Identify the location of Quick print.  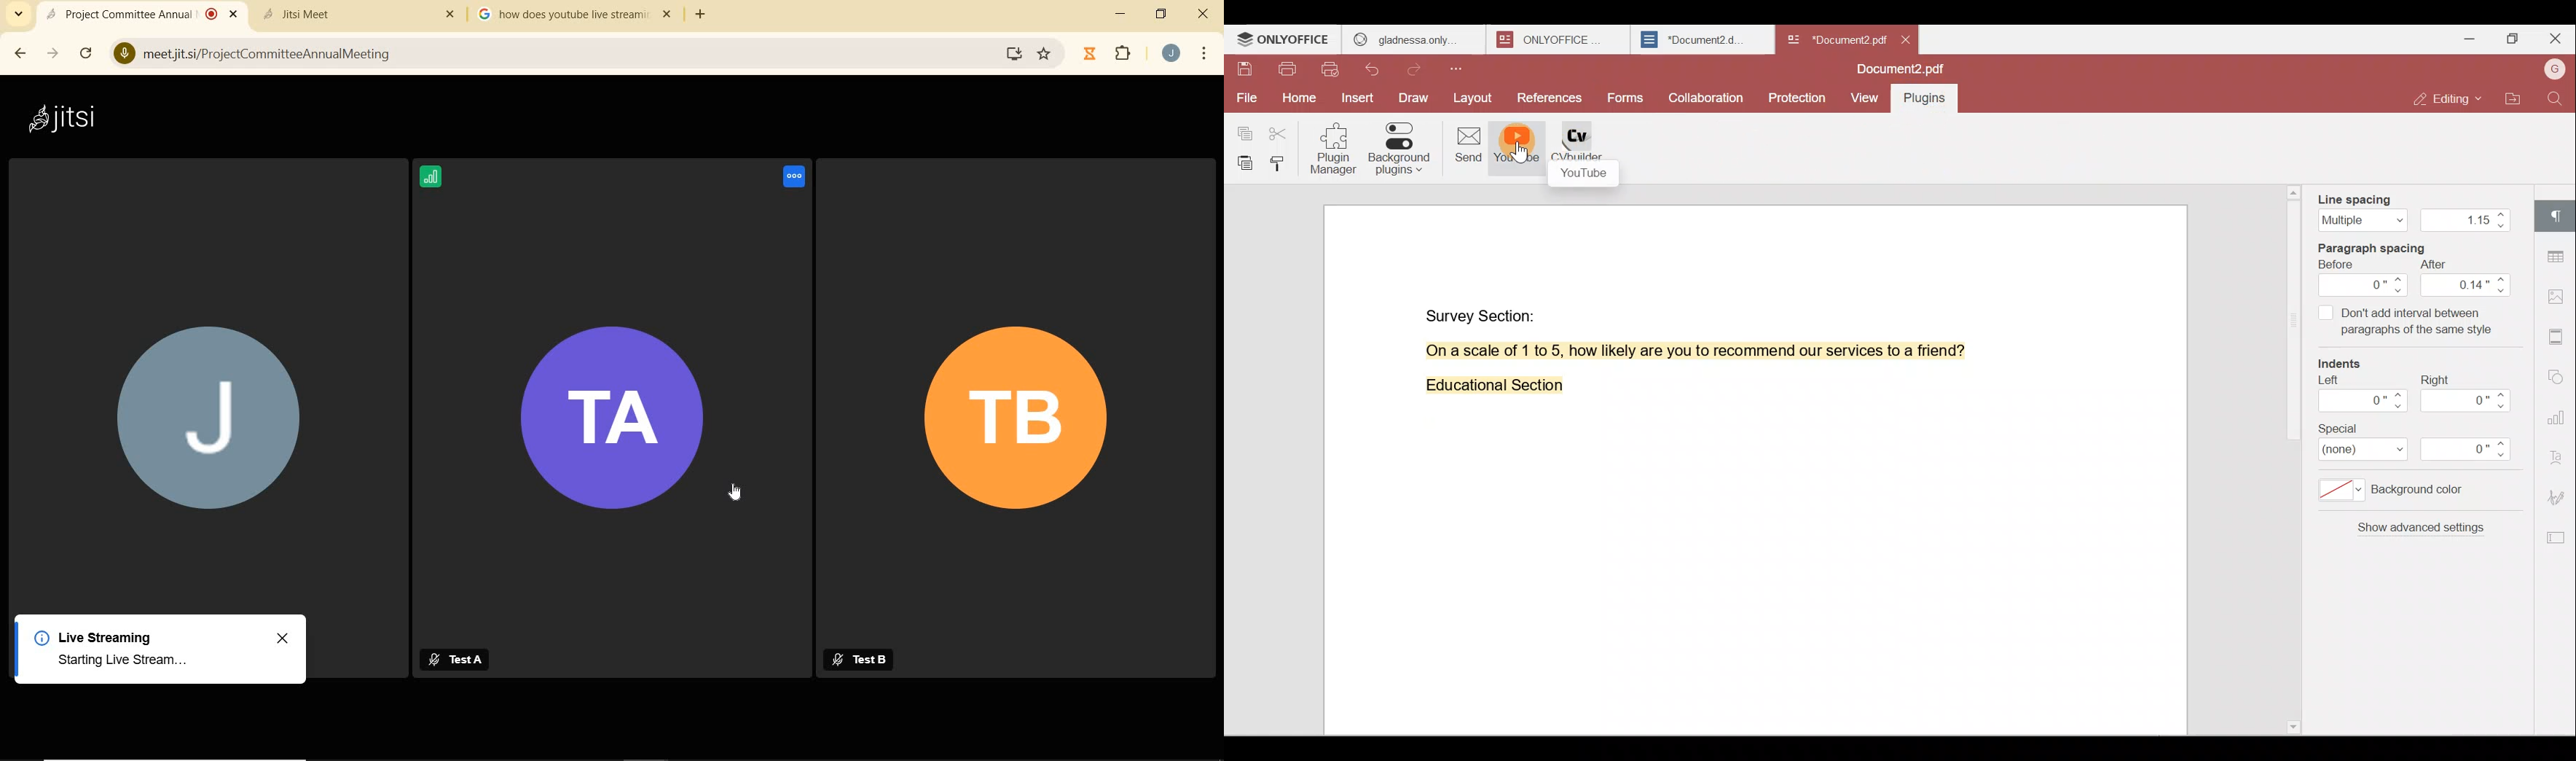
(1332, 71).